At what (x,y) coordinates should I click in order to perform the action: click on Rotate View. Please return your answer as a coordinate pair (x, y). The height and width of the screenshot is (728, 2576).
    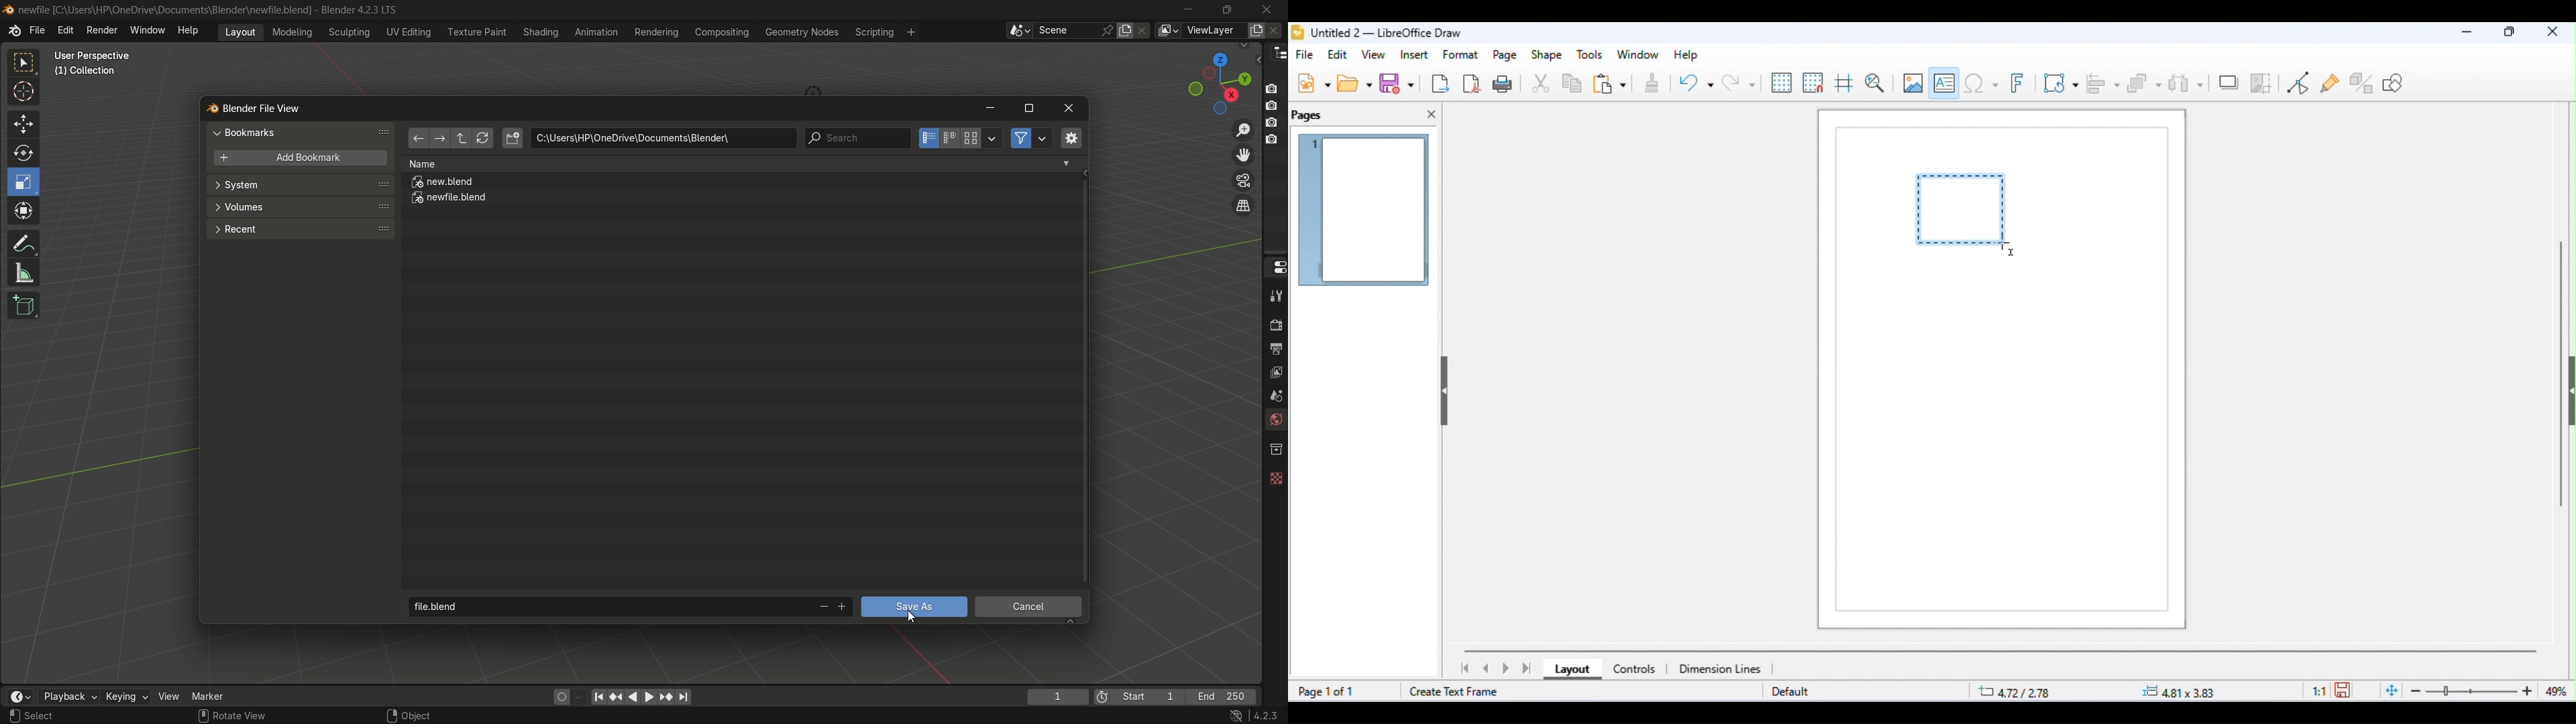
    Looking at the image, I should click on (232, 716).